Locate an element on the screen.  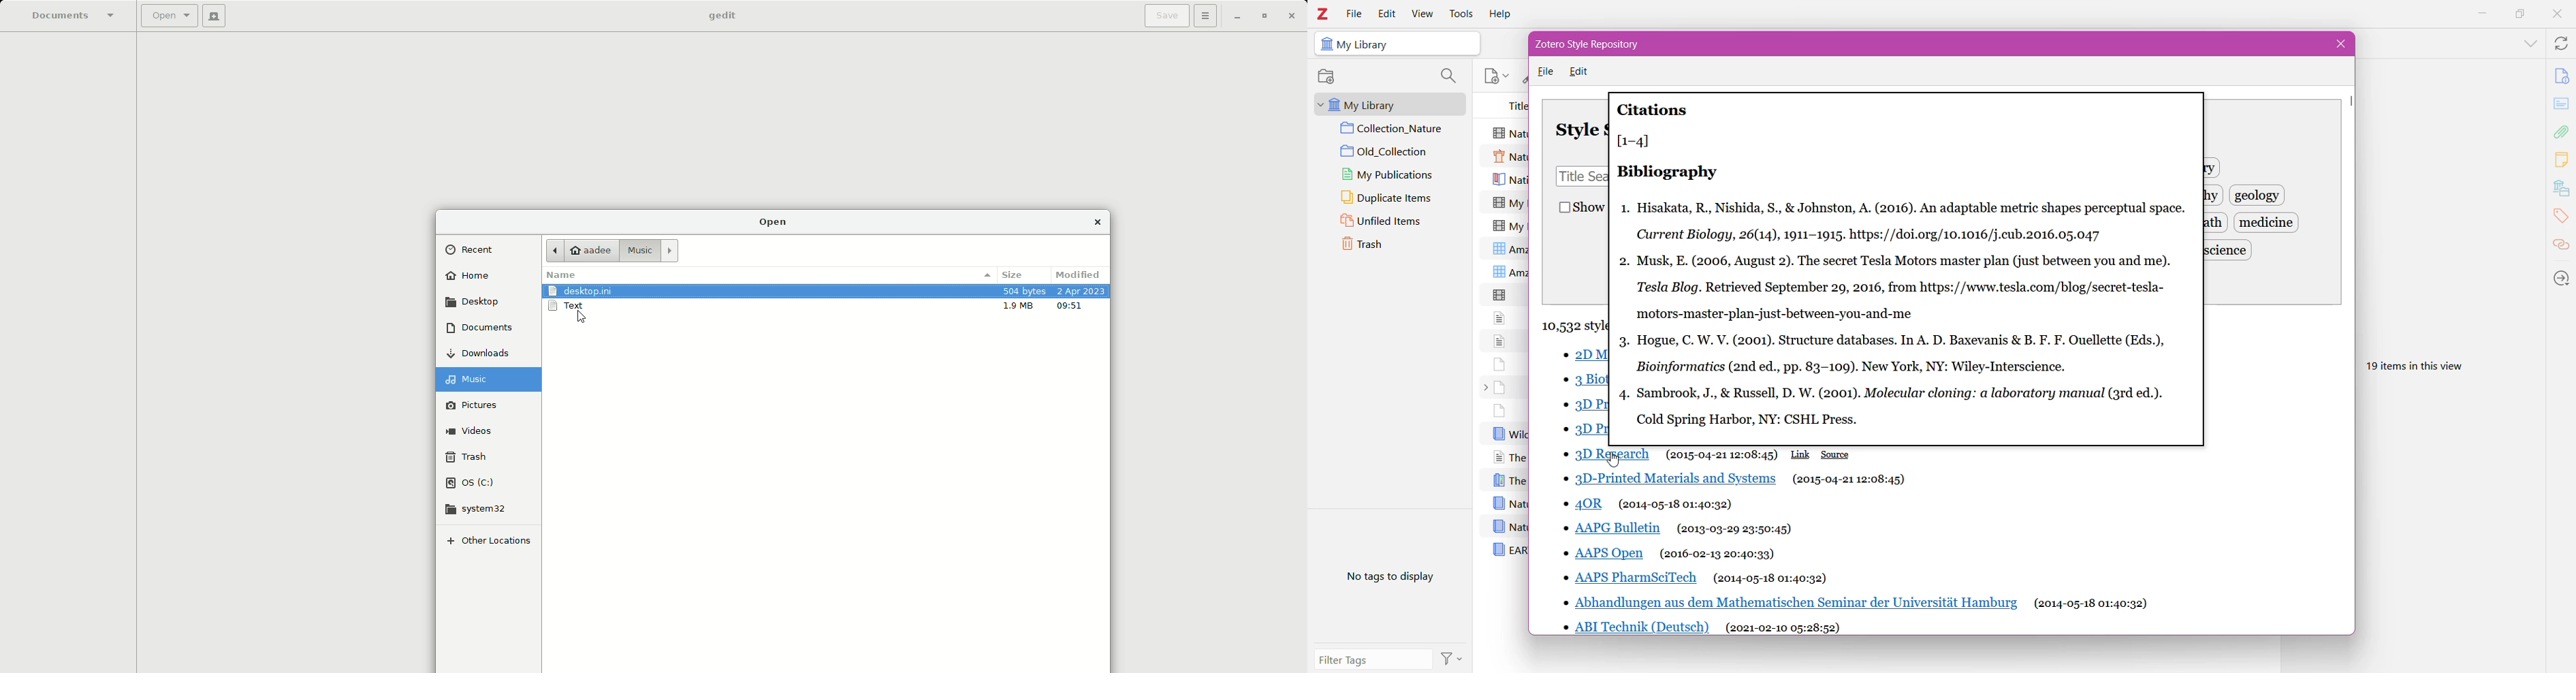
Style 5 is located at coordinates (1605, 452).